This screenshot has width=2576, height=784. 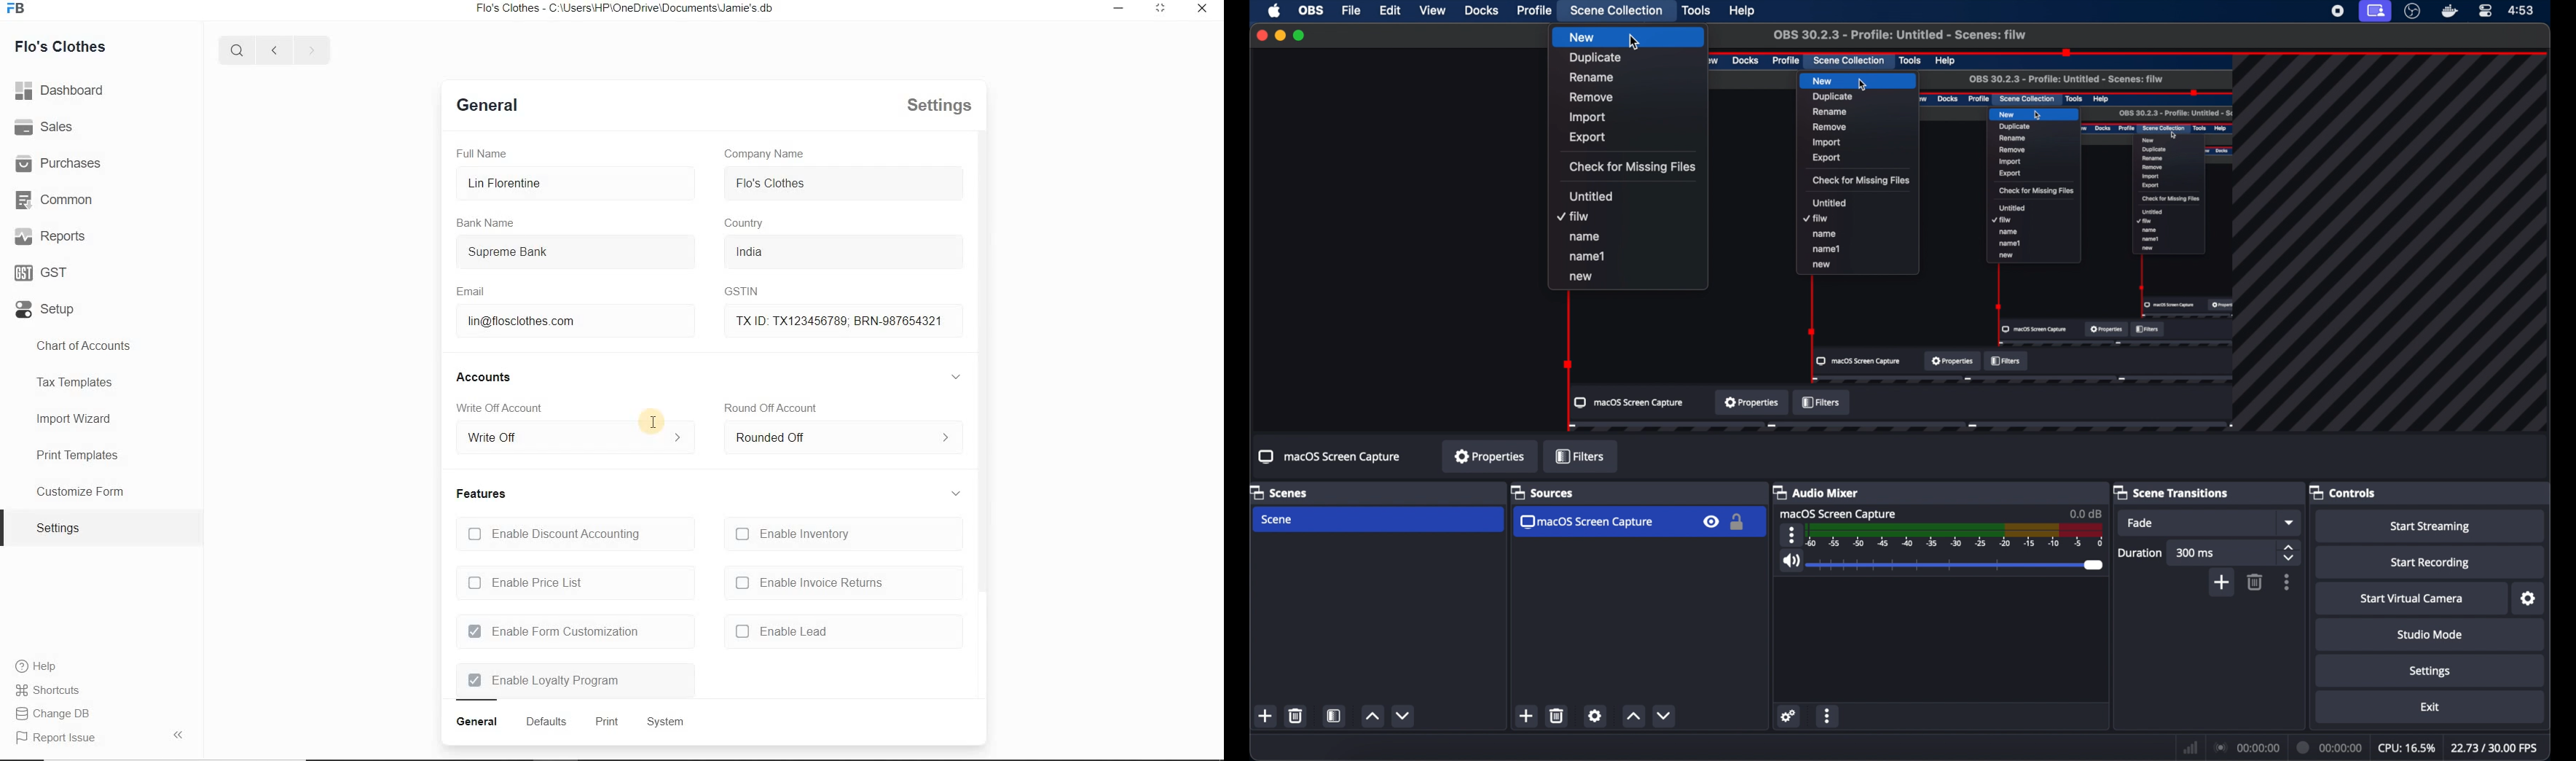 I want to click on add scene, so click(x=1526, y=716).